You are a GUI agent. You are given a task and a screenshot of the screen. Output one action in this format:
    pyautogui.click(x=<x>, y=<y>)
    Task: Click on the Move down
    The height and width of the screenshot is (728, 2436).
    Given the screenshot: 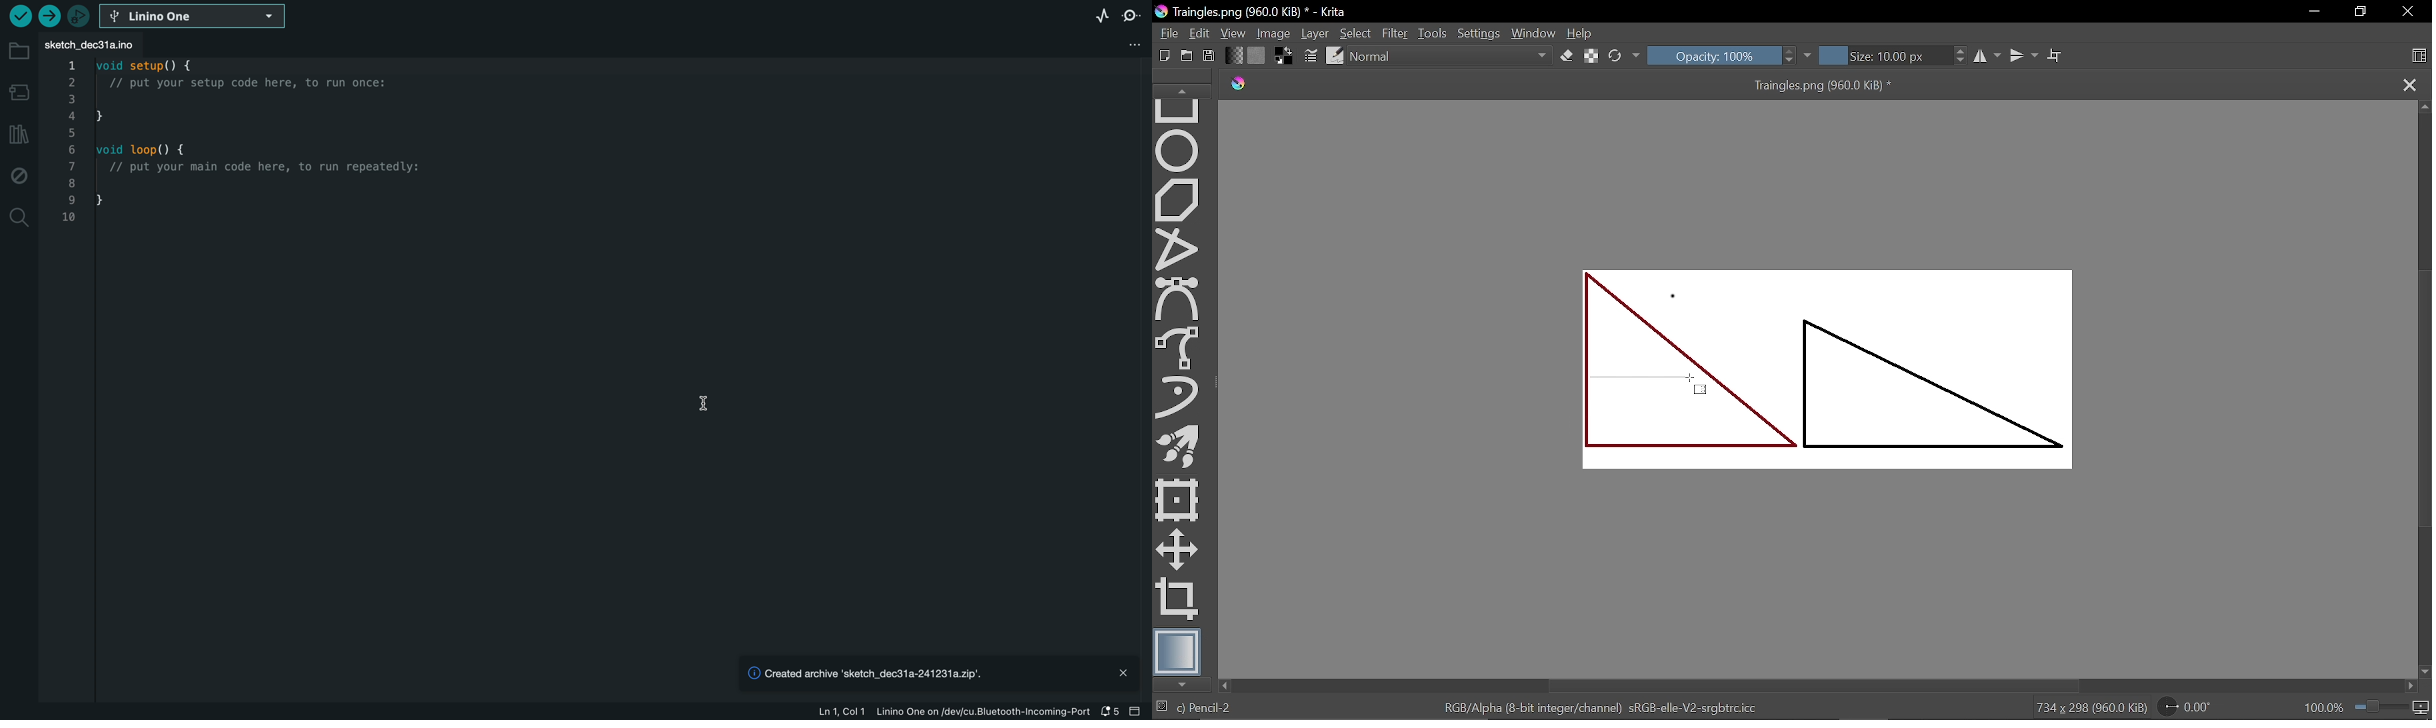 What is the action you would take?
    pyautogui.click(x=2423, y=669)
    